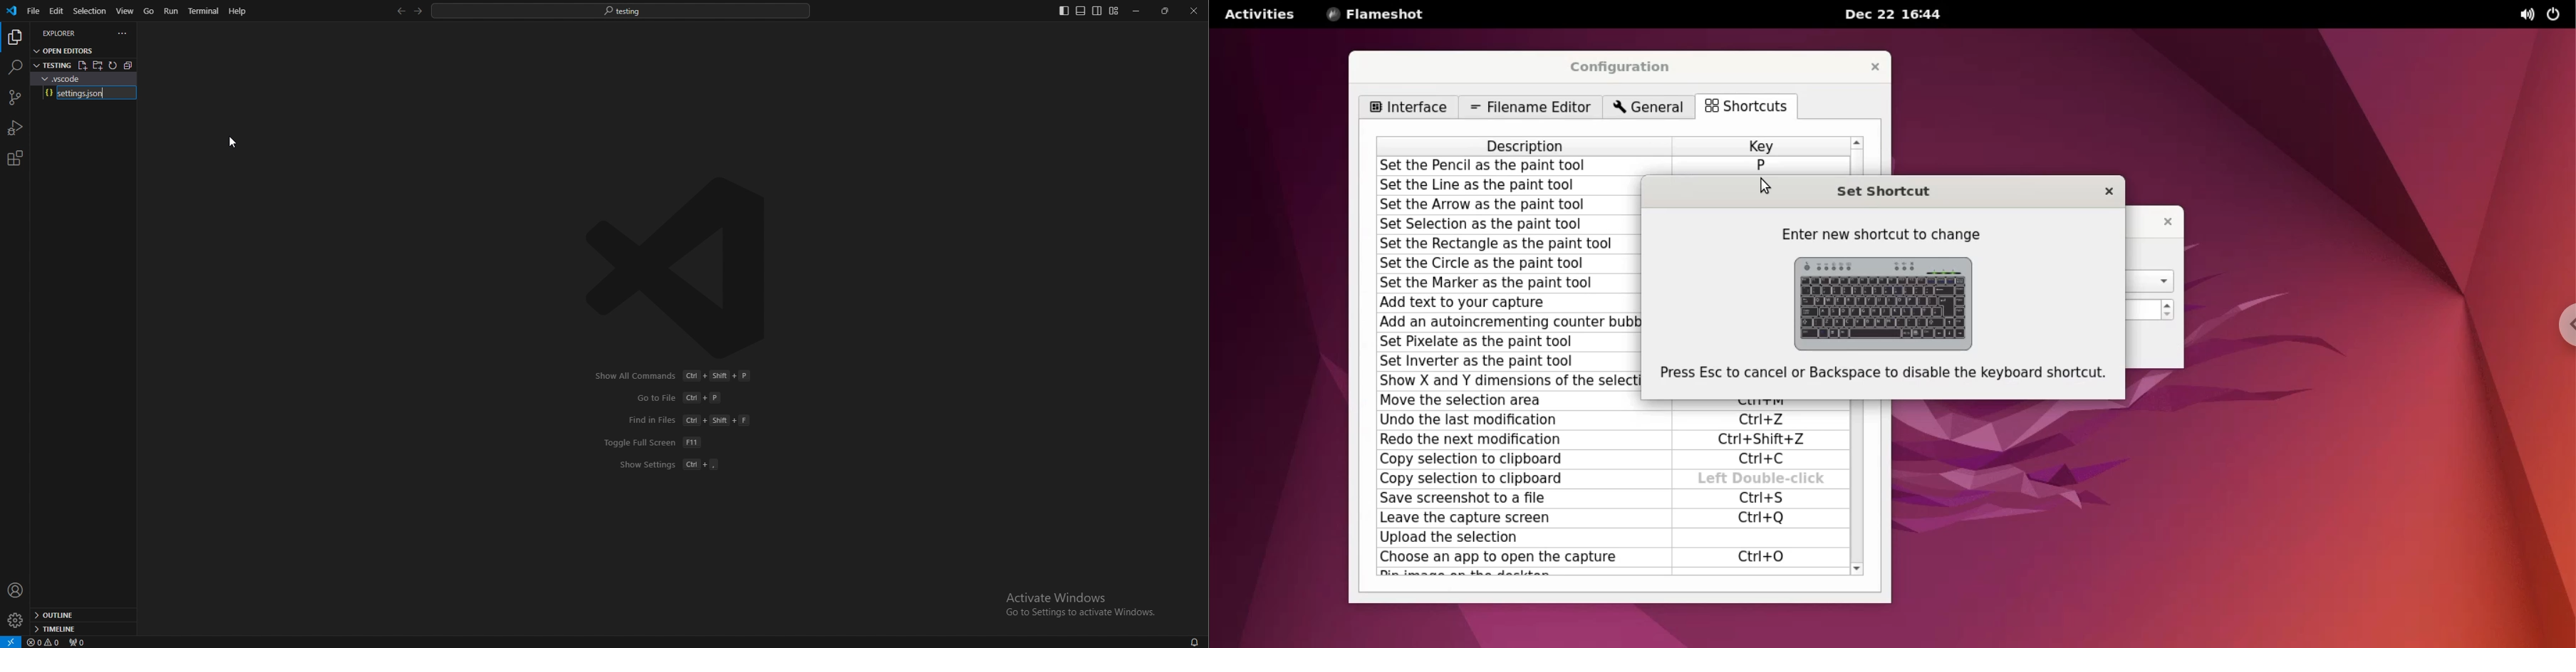 The width and height of the screenshot is (2576, 672). Describe the element at coordinates (14, 38) in the screenshot. I see `explorer` at that location.